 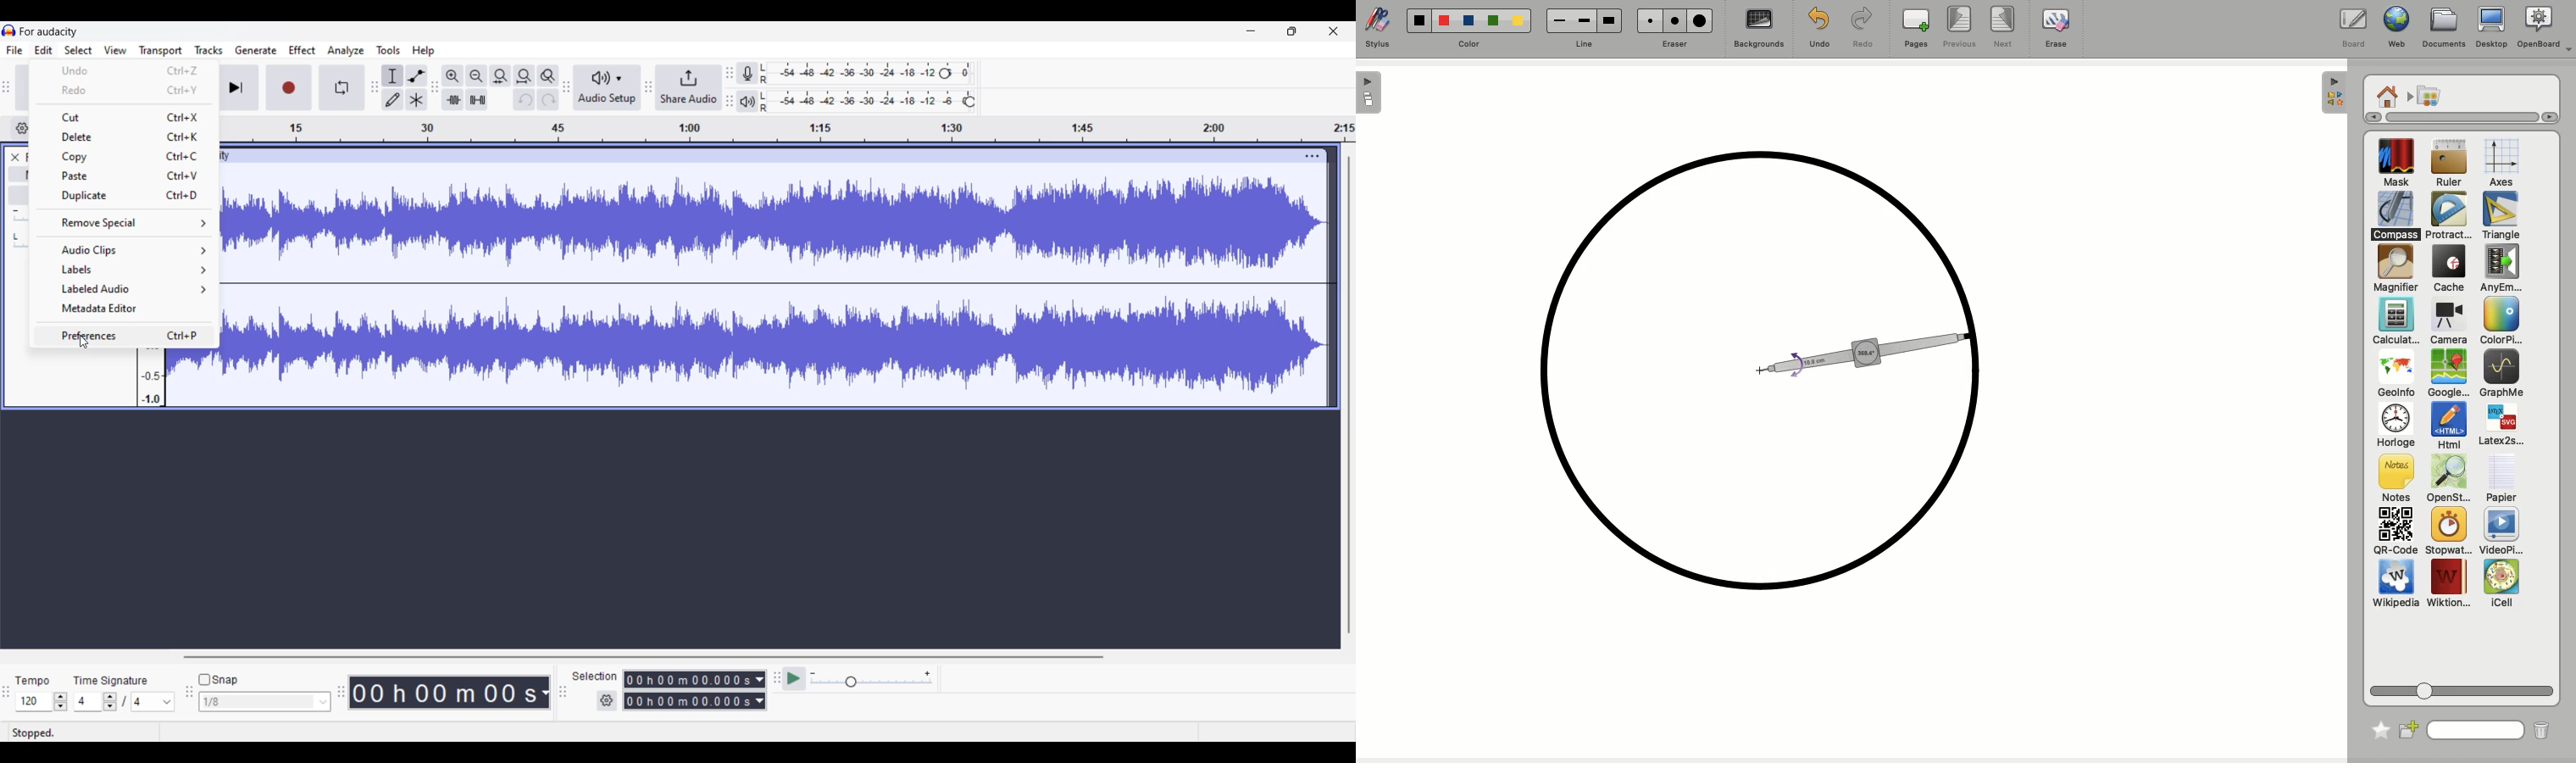 I want to click on Close track, so click(x=15, y=158).